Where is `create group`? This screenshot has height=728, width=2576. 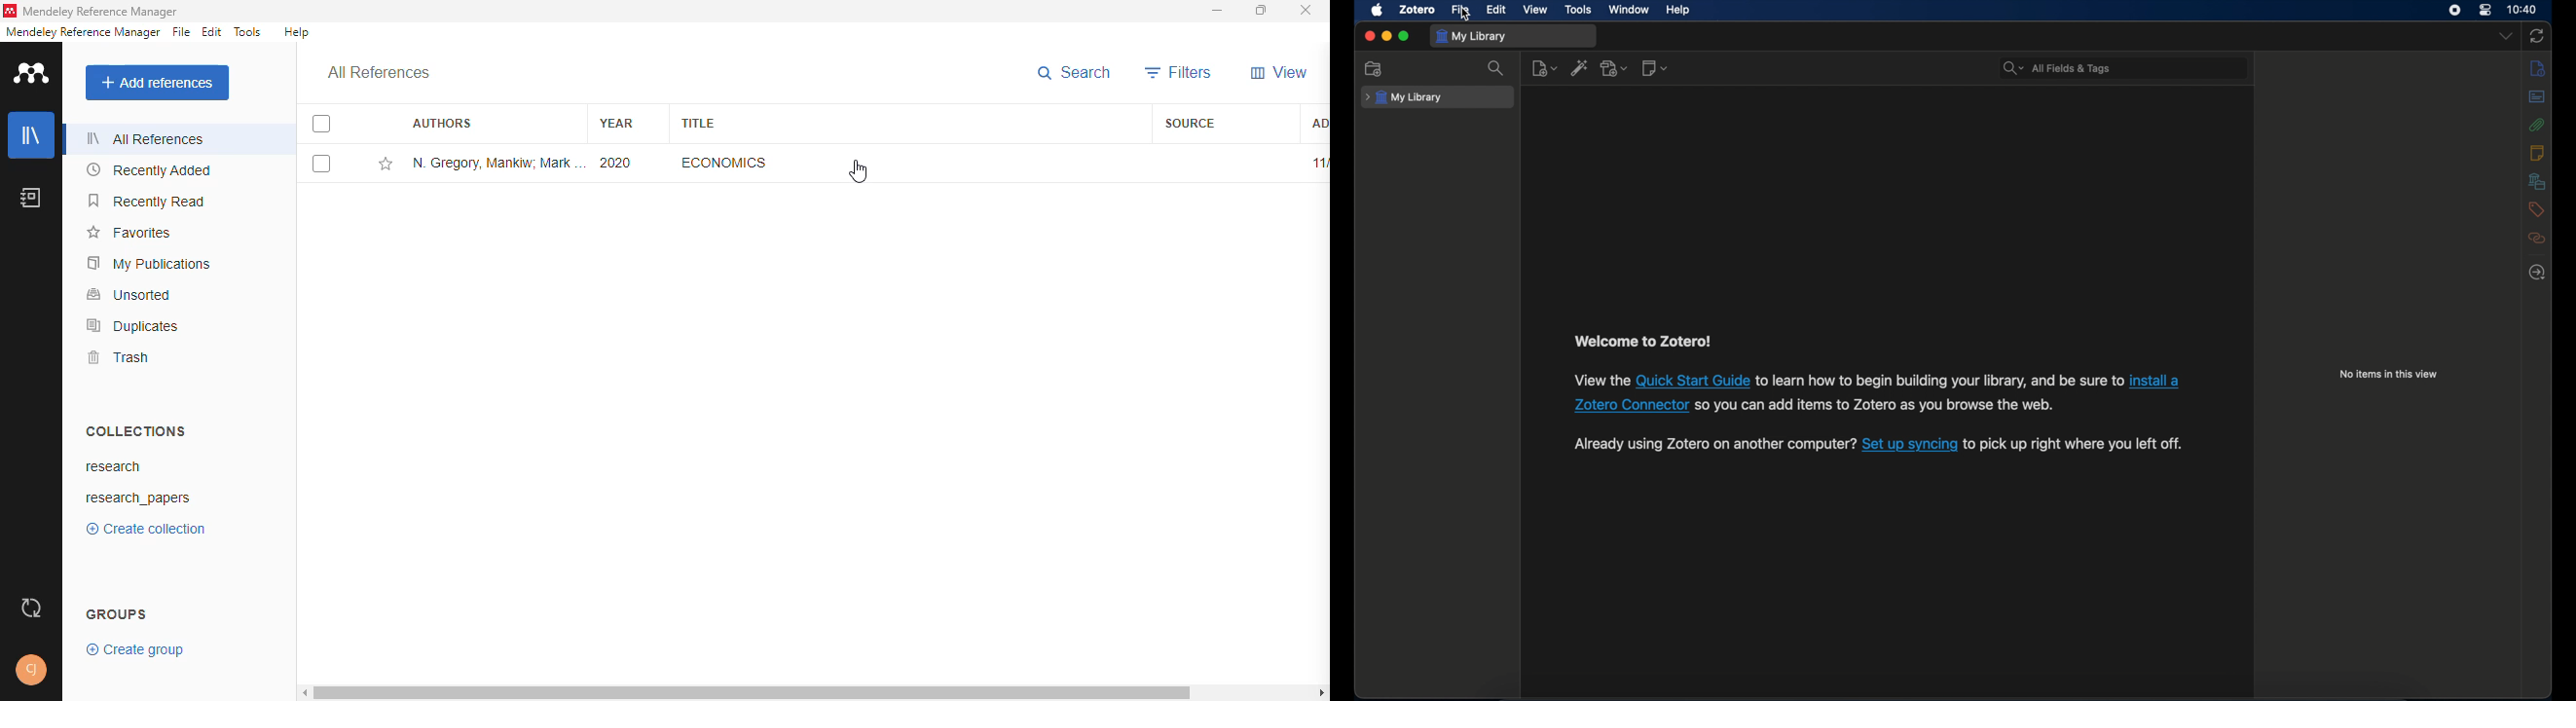 create group is located at coordinates (135, 650).